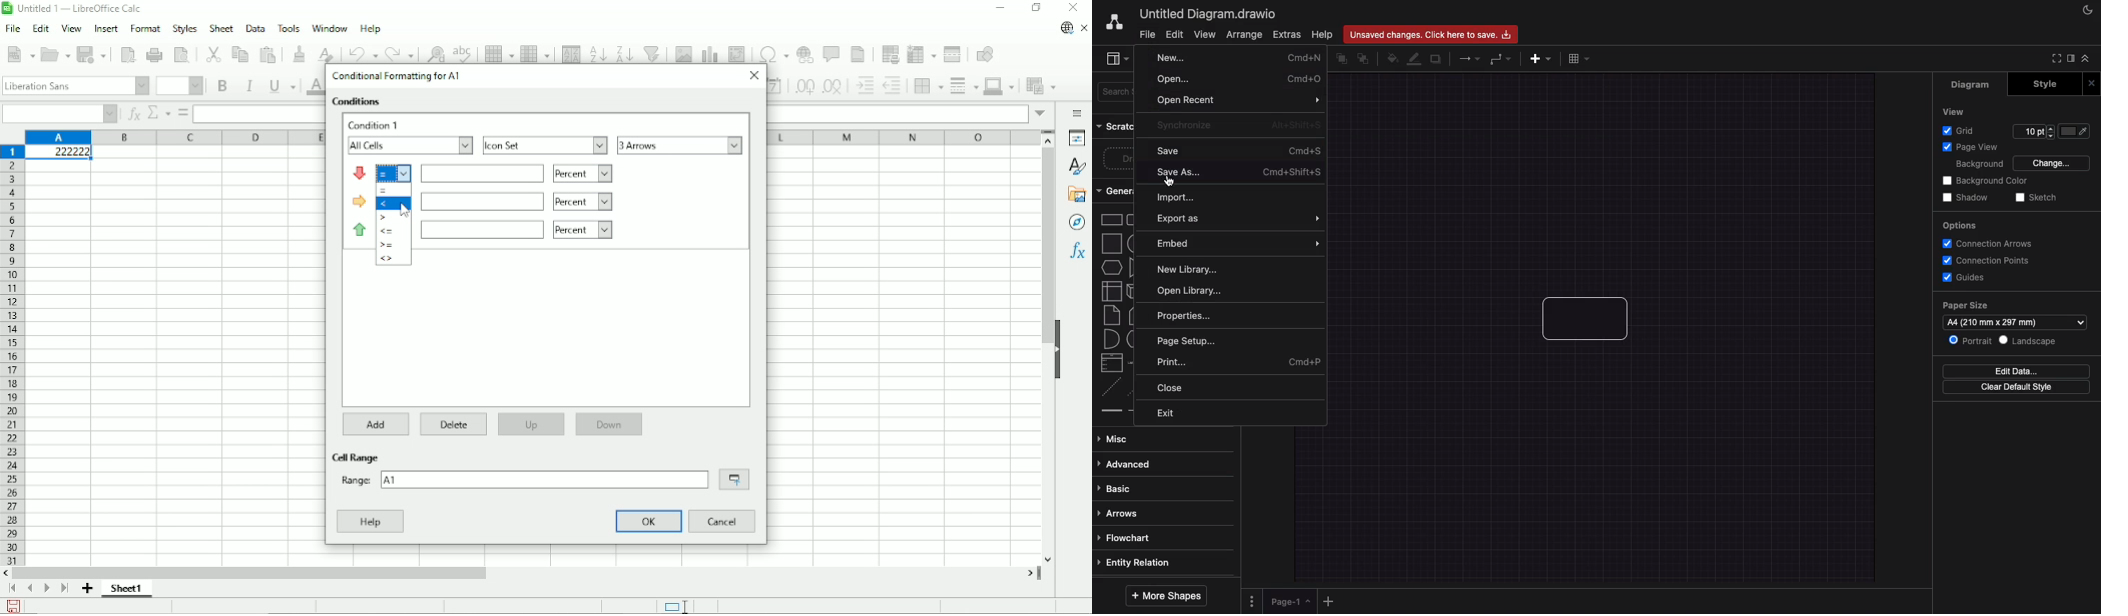 This screenshot has width=2128, height=616. Describe the element at coordinates (1049, 139) in the screenshot. I see `scroll up` at that location.